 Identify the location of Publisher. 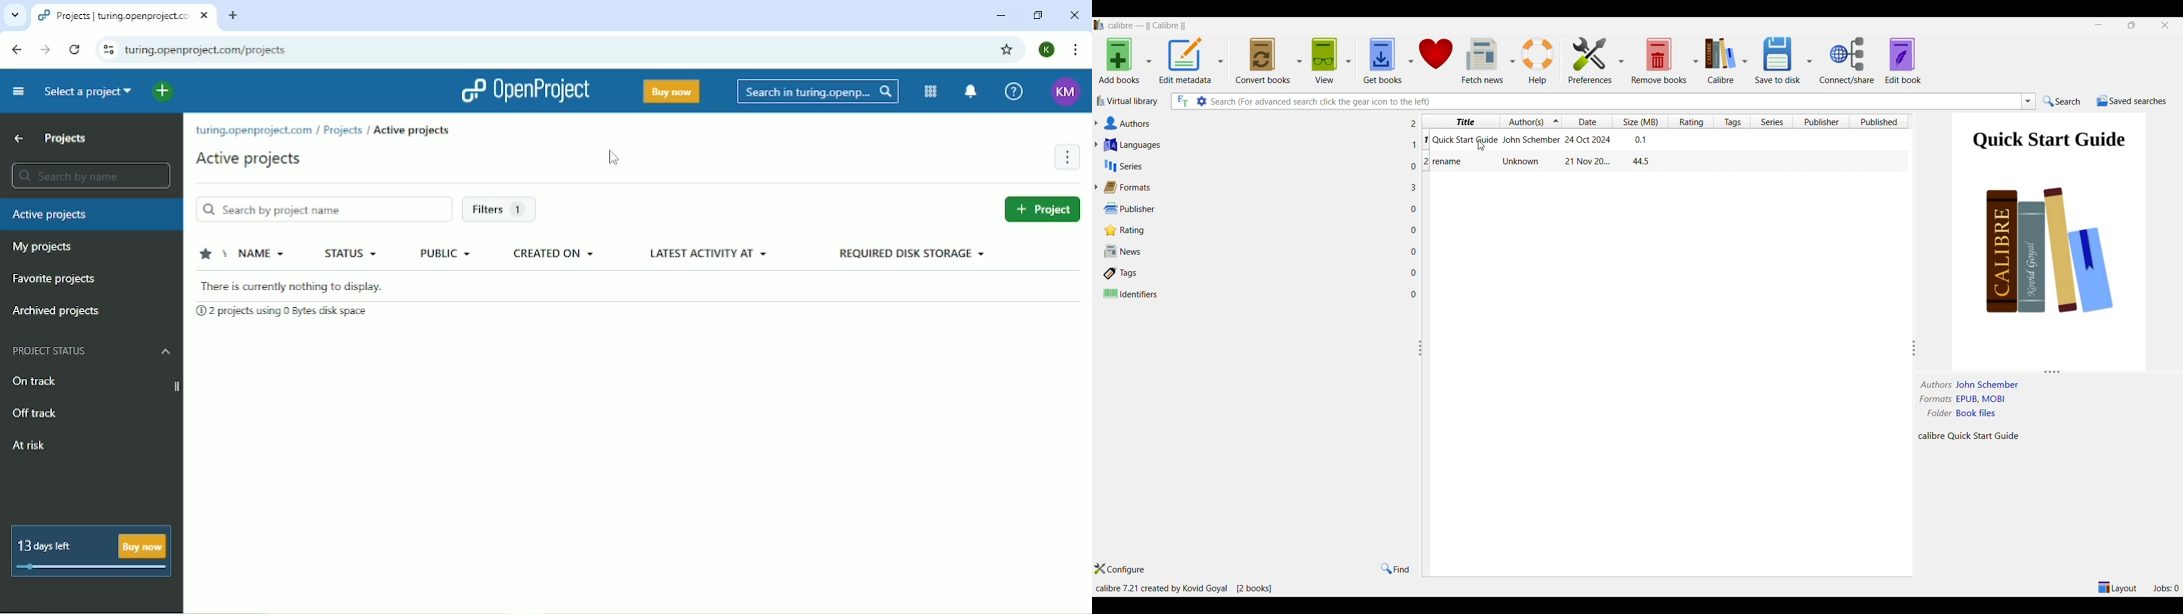
(1253, 209).